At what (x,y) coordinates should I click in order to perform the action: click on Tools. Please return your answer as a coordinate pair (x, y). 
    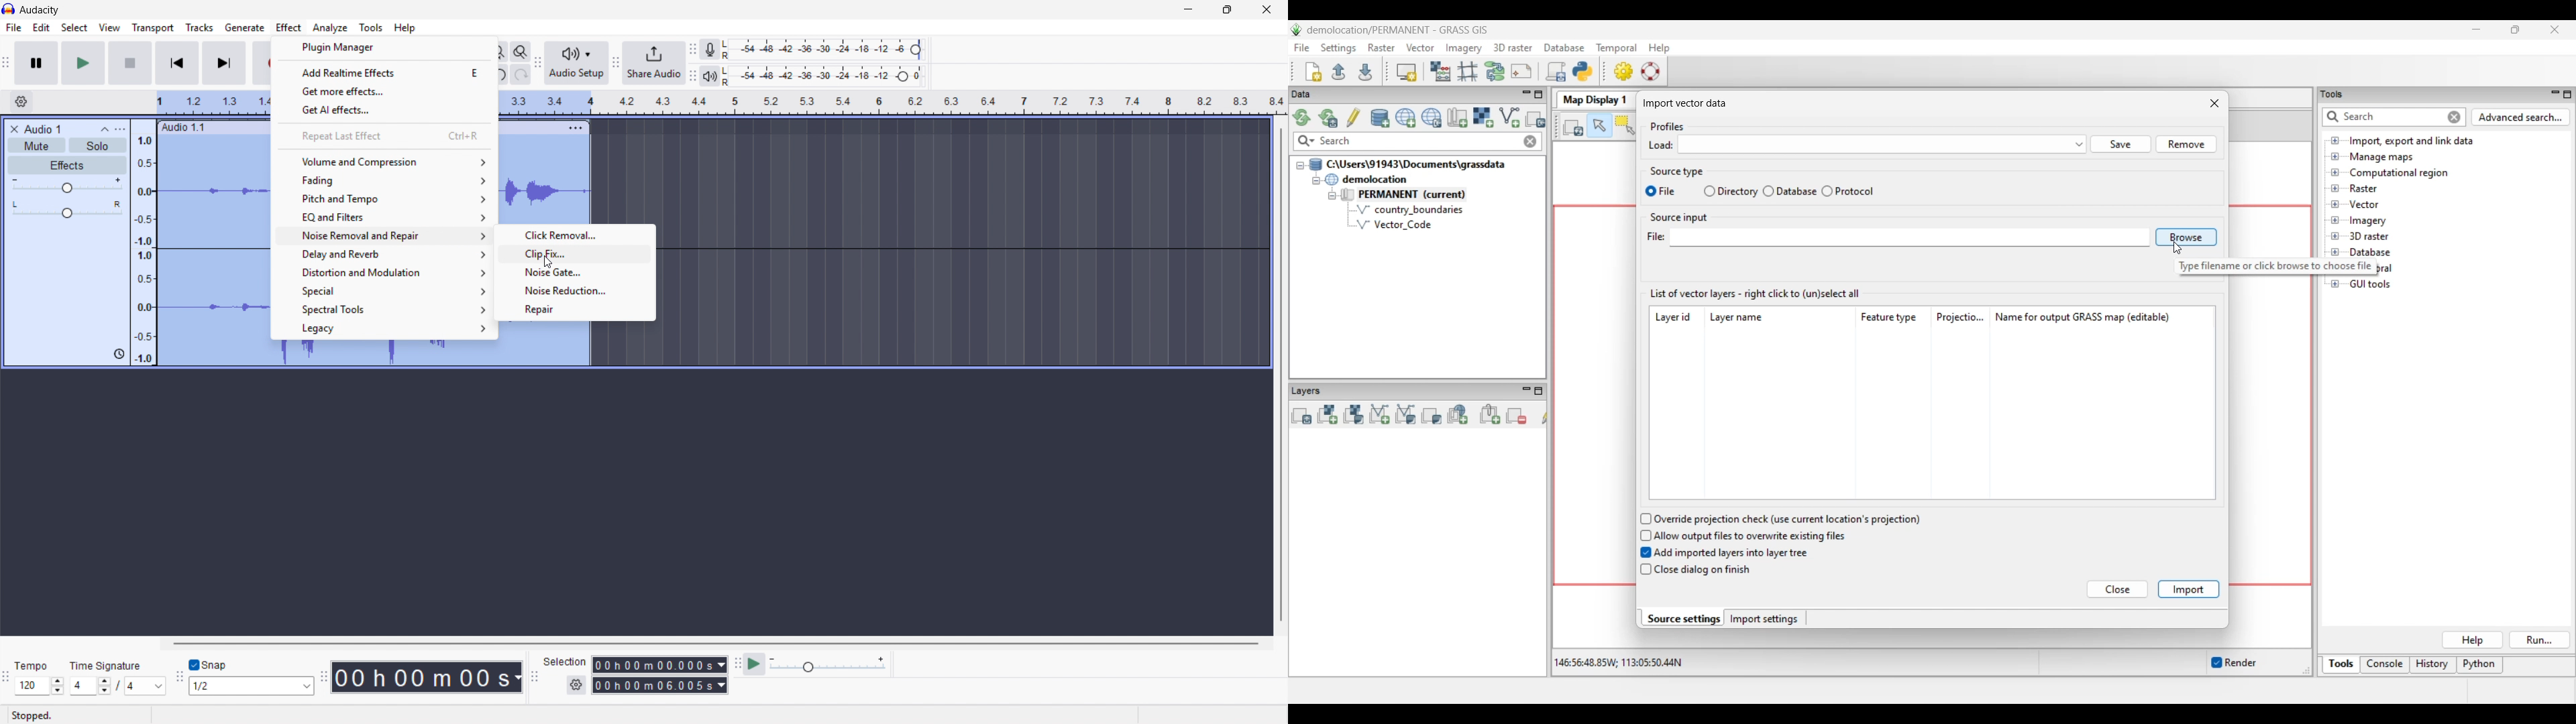
    Looking at the image, I should click on (371, 27).